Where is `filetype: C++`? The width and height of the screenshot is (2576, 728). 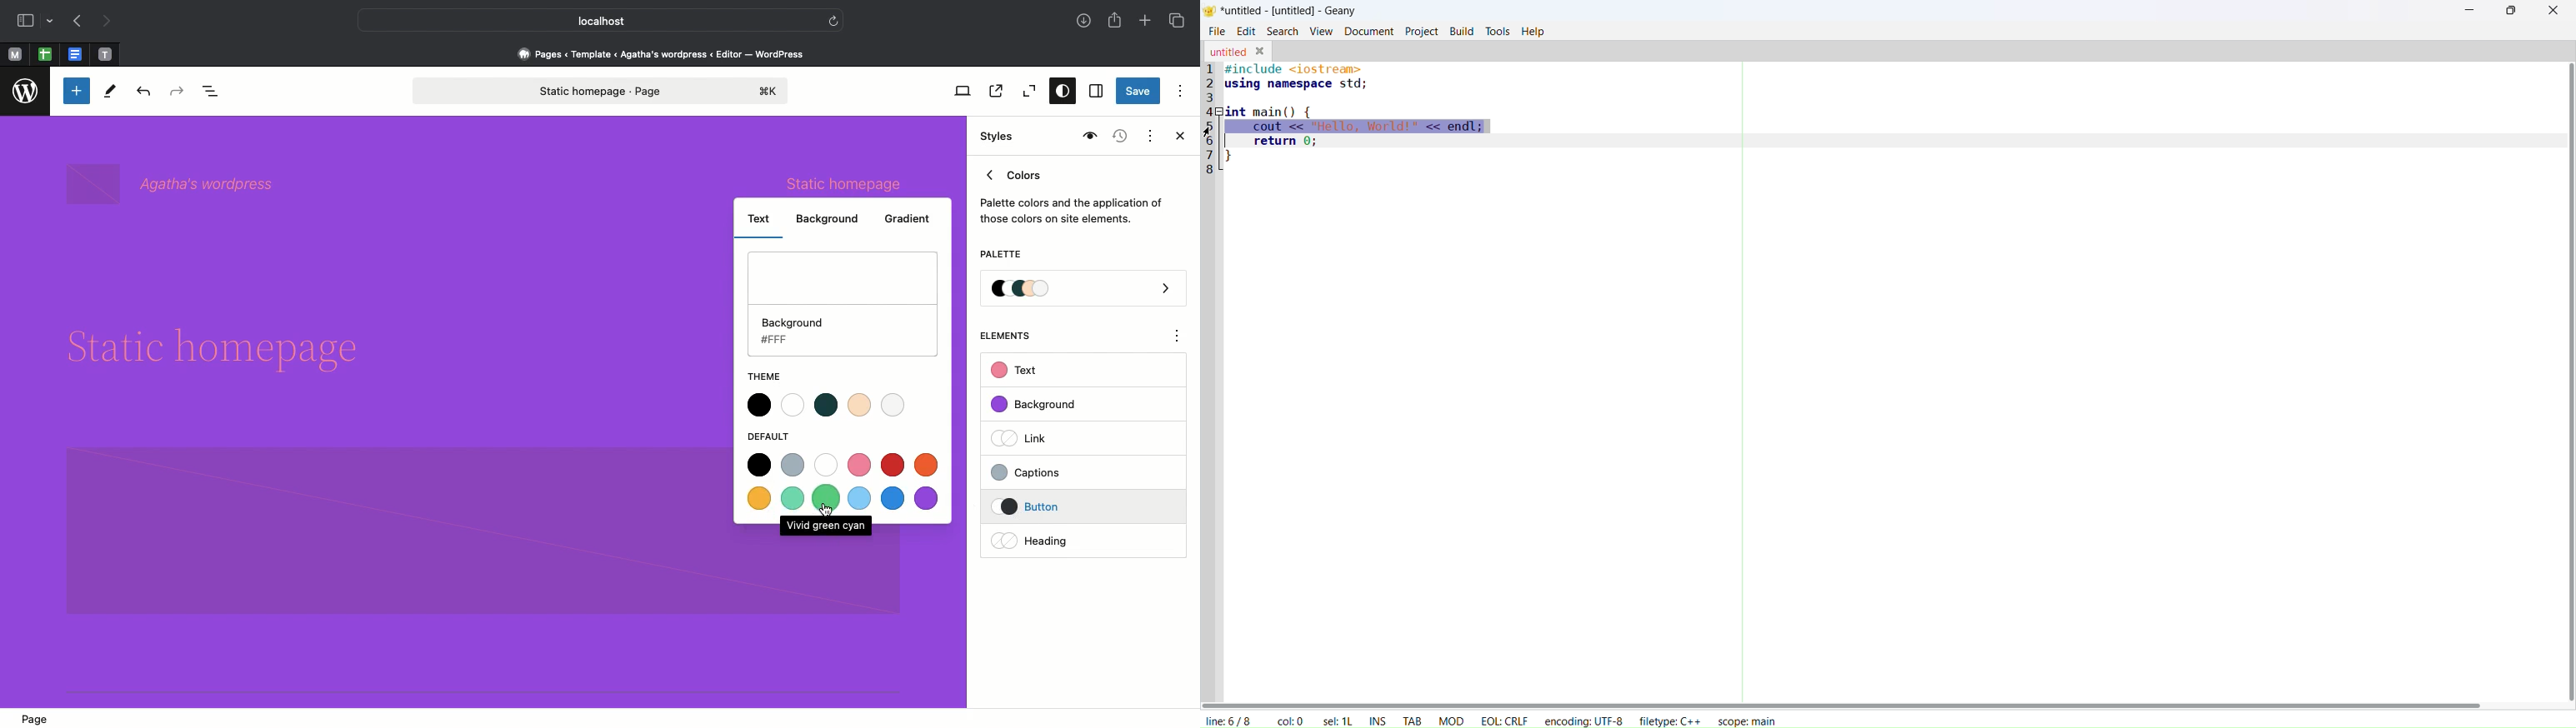
filetype: C++ is located at coordinates (1670, 721).